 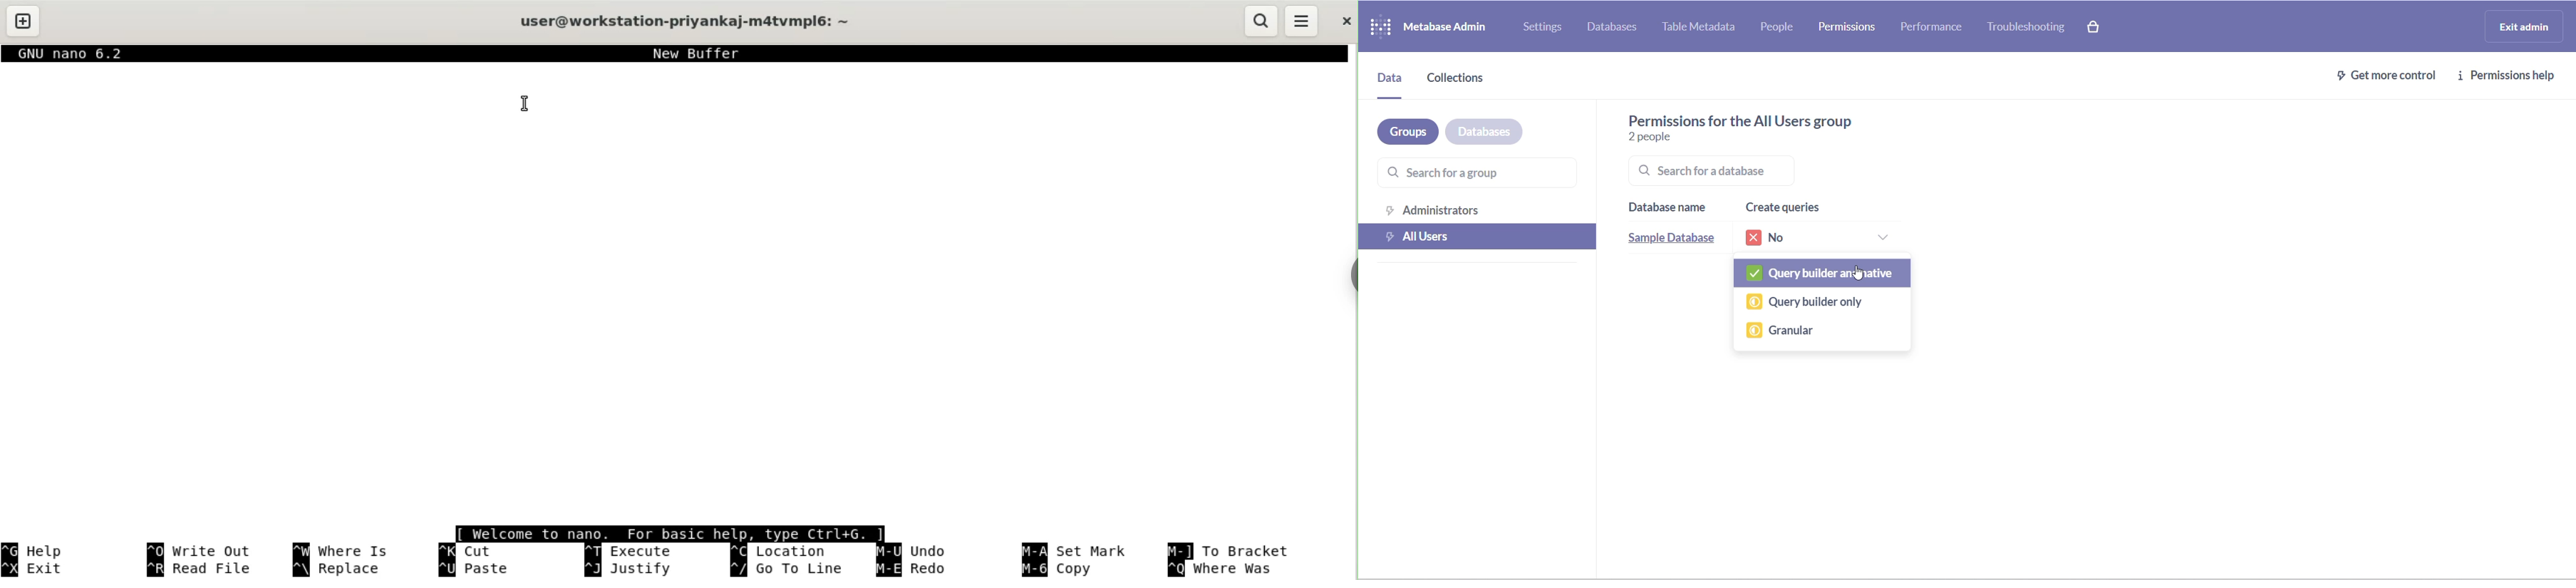 I want to click on query builder and native, so click(x=1820, y=273).